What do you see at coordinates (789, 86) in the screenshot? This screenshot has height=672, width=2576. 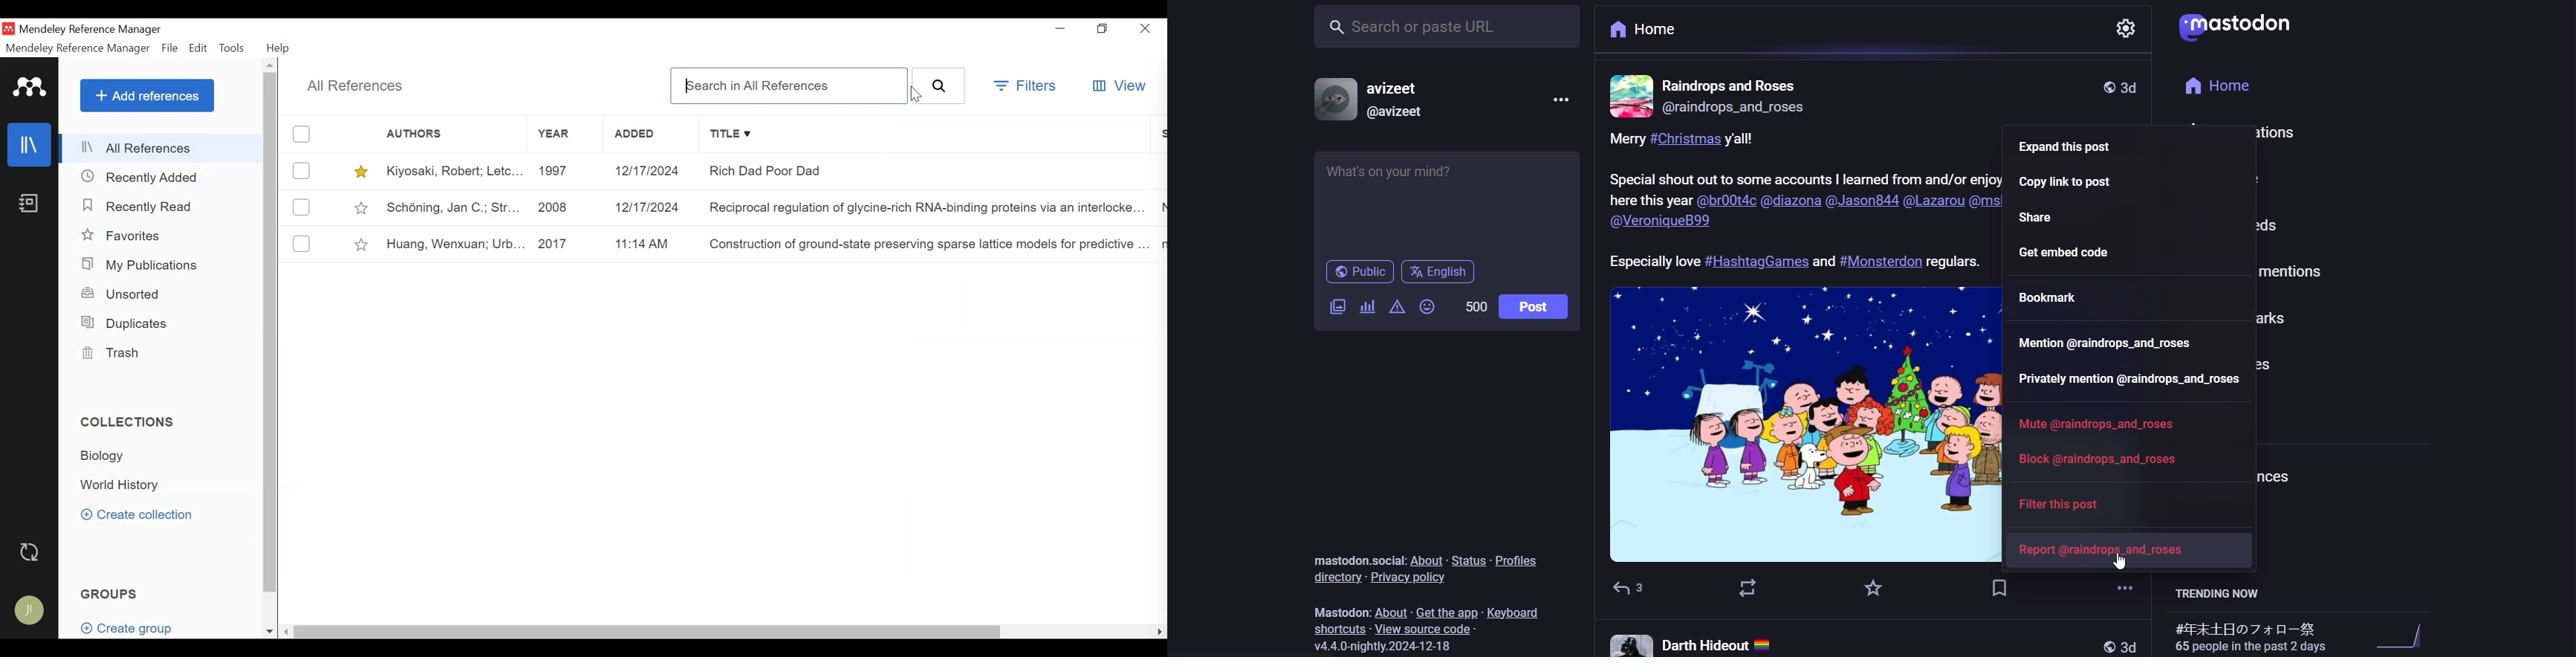 I see `Search bar` at bounding box center [789, 86].